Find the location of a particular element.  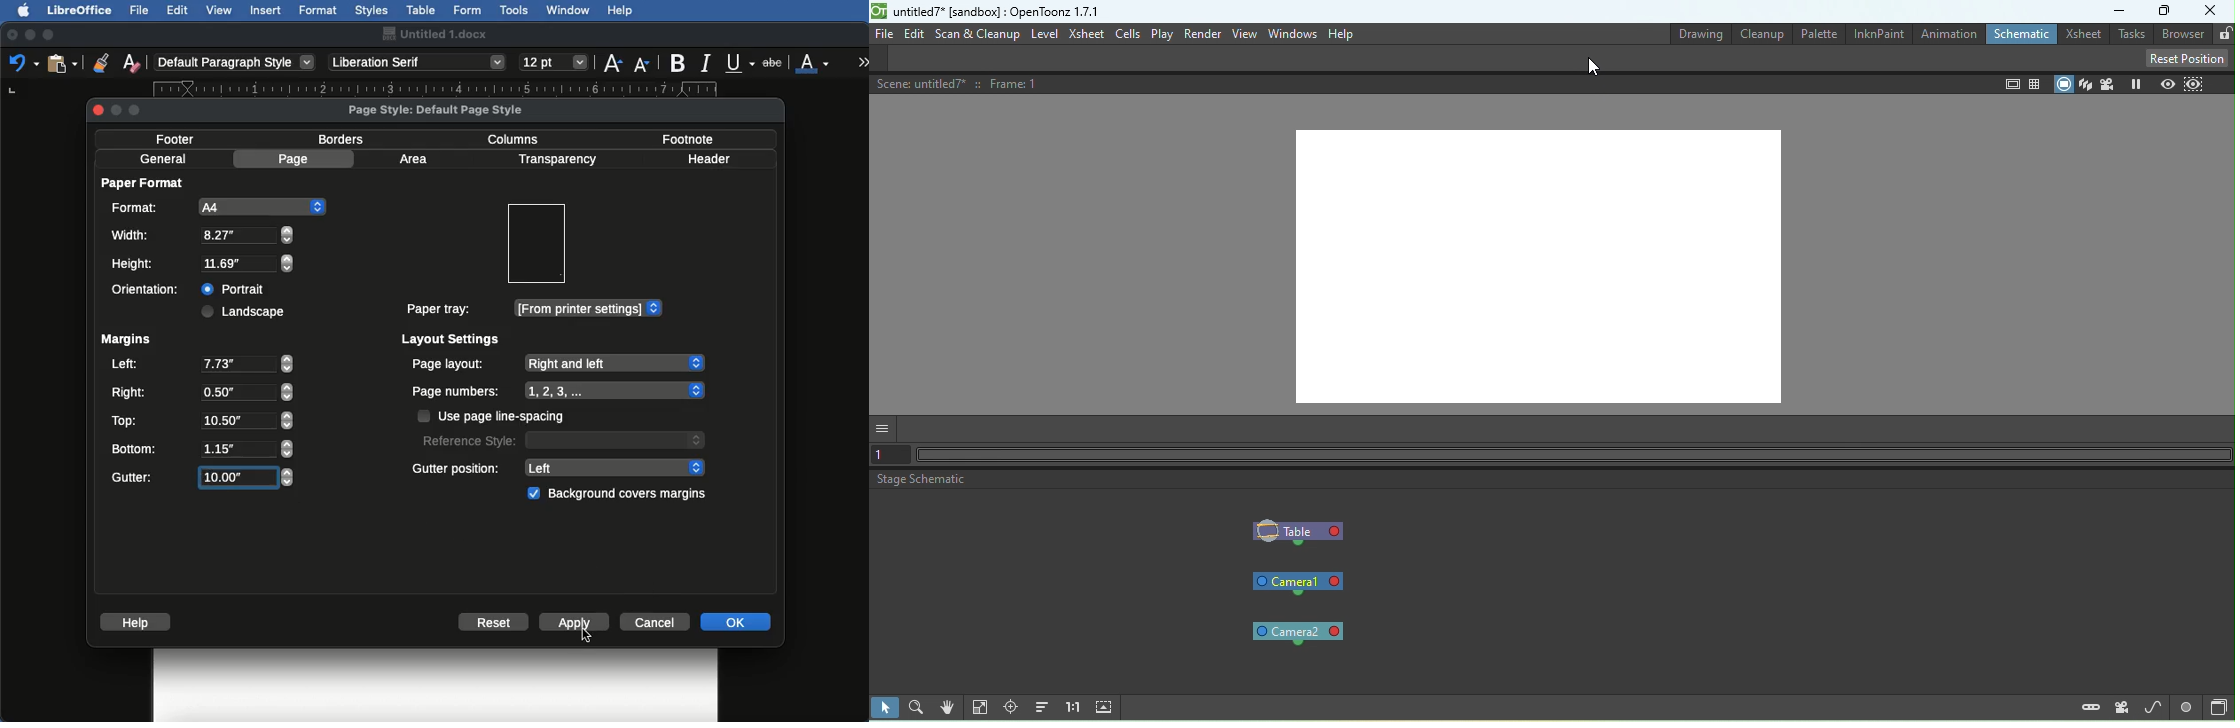

Tools is located at coordinates (515, 11).